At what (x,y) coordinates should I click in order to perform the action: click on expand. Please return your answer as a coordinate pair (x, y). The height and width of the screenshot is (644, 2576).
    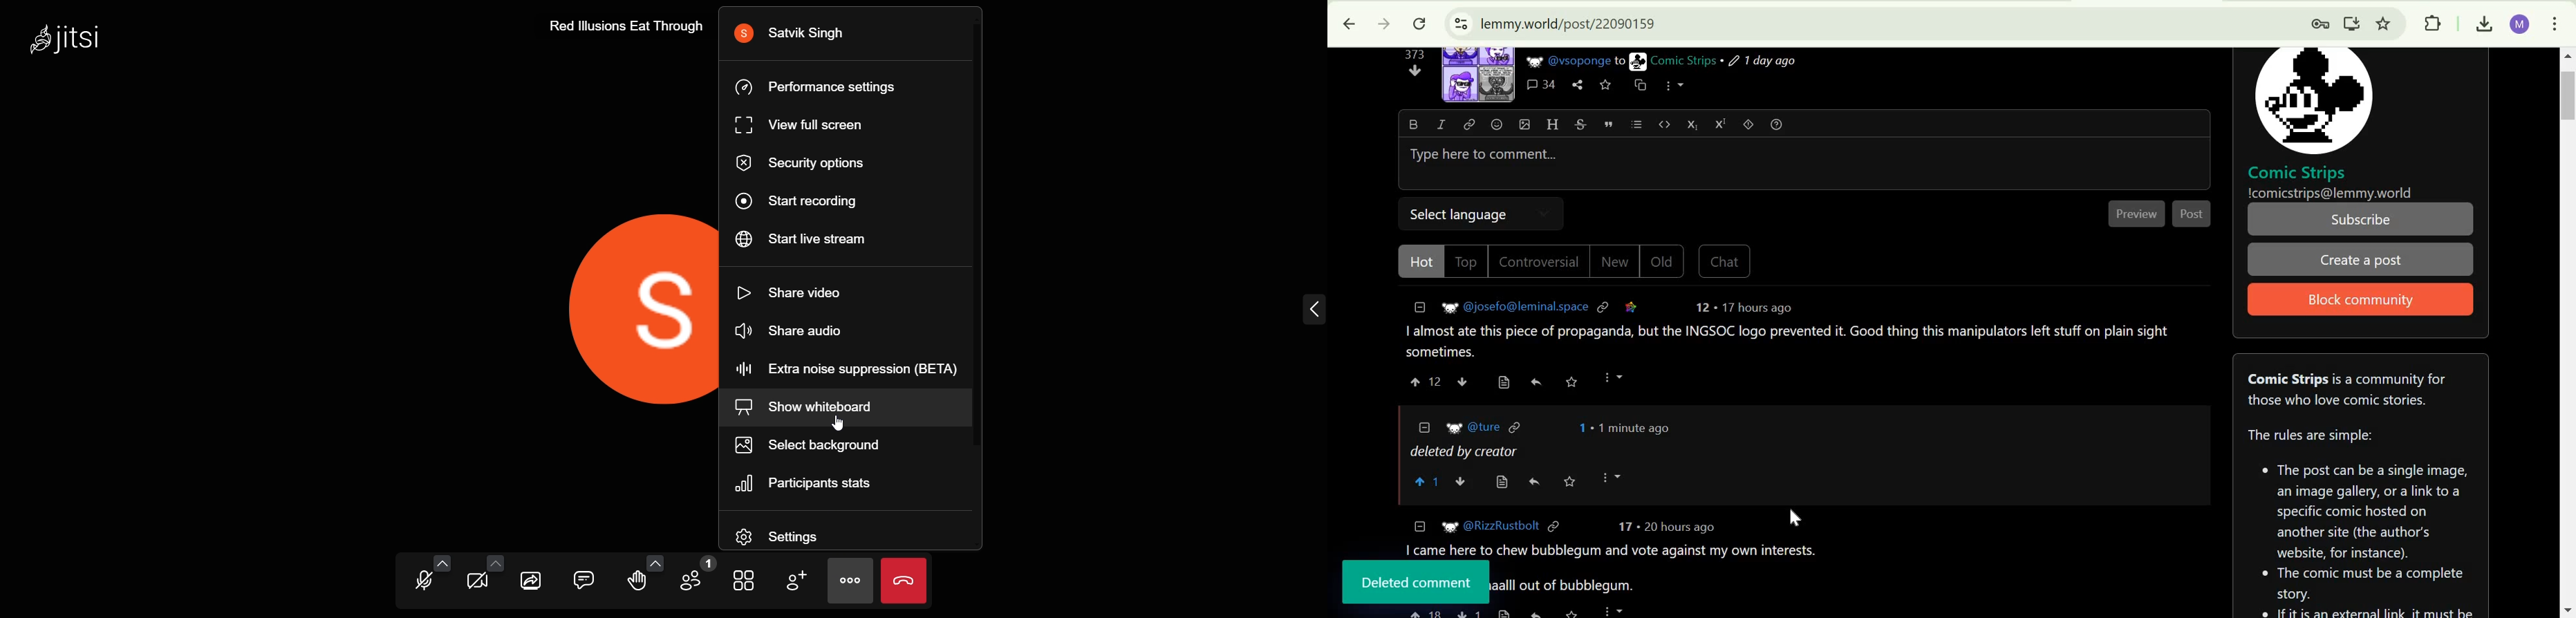
    Looking at the image, I should click on (1310, 311).